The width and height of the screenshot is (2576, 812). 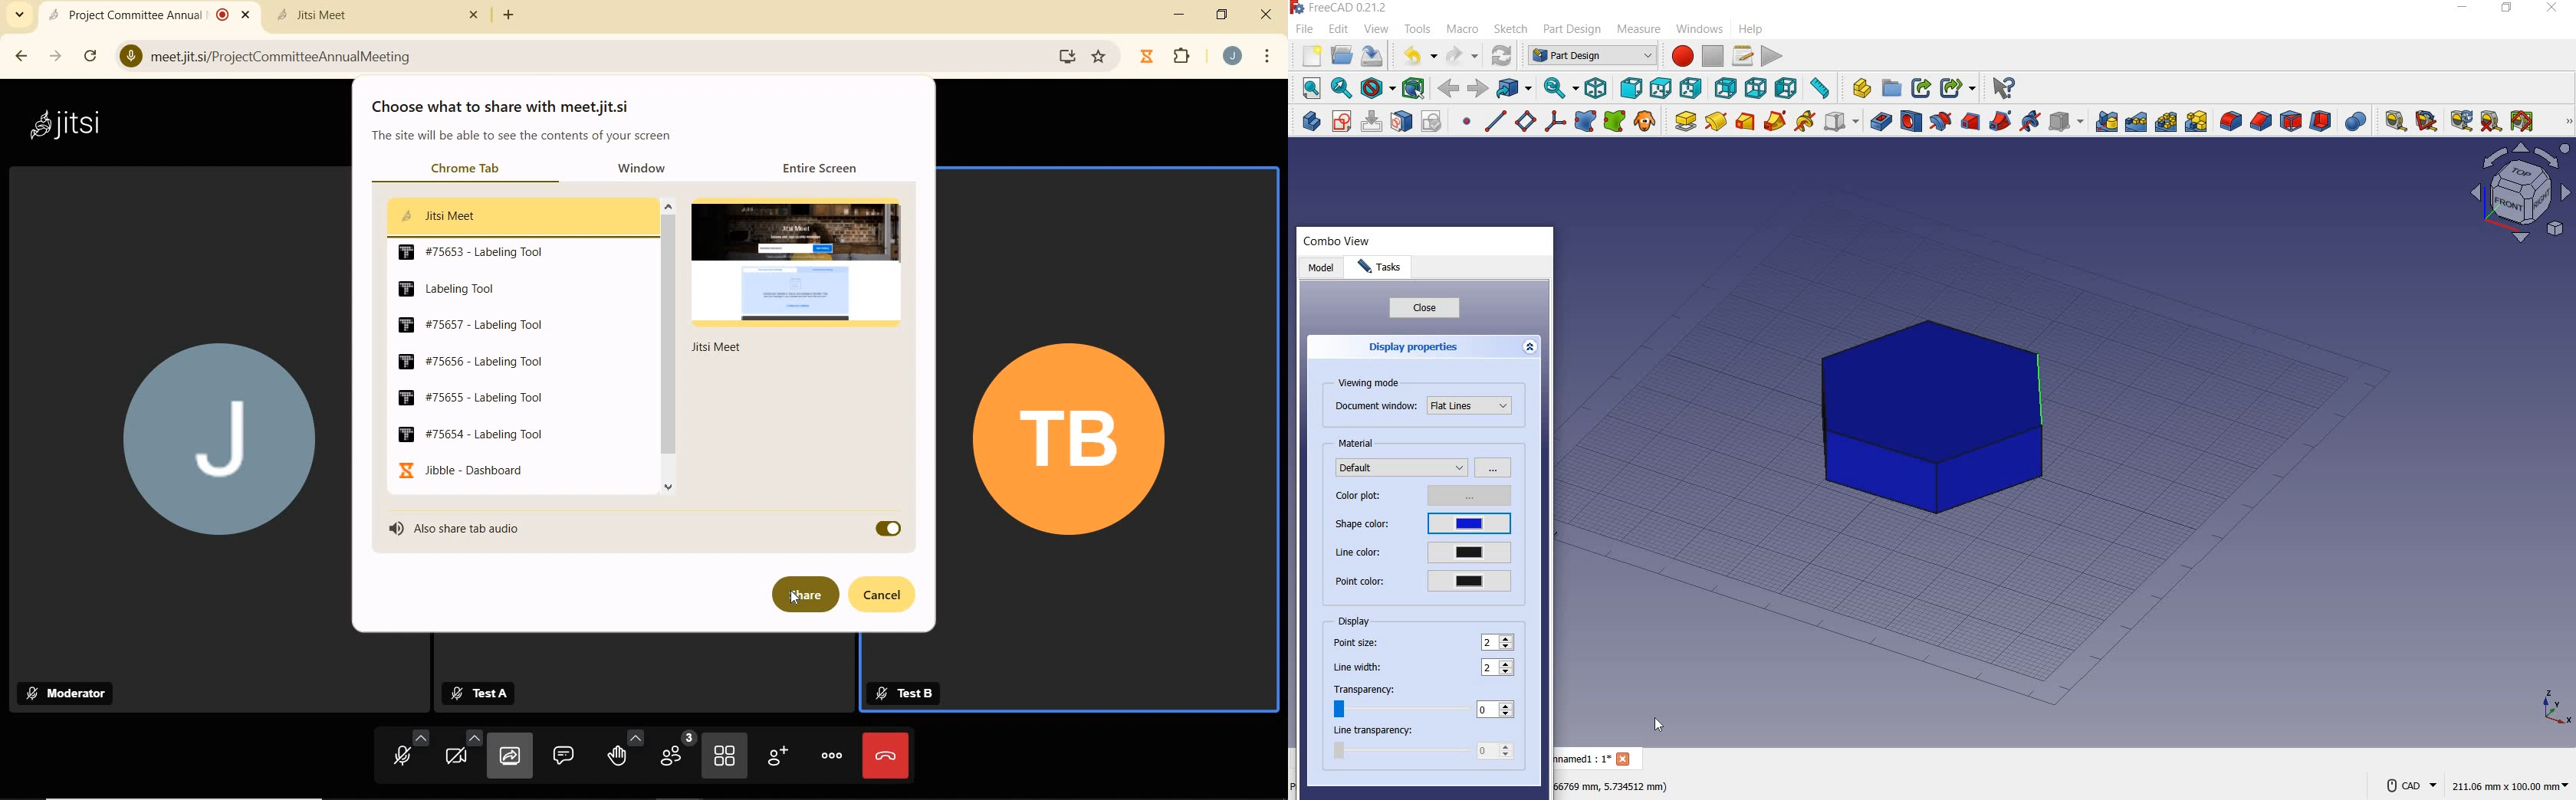 What do you see at coordinates (1776, 120) in the screenshot?
I see `additive pipe` at bounding box center [1776, 120].